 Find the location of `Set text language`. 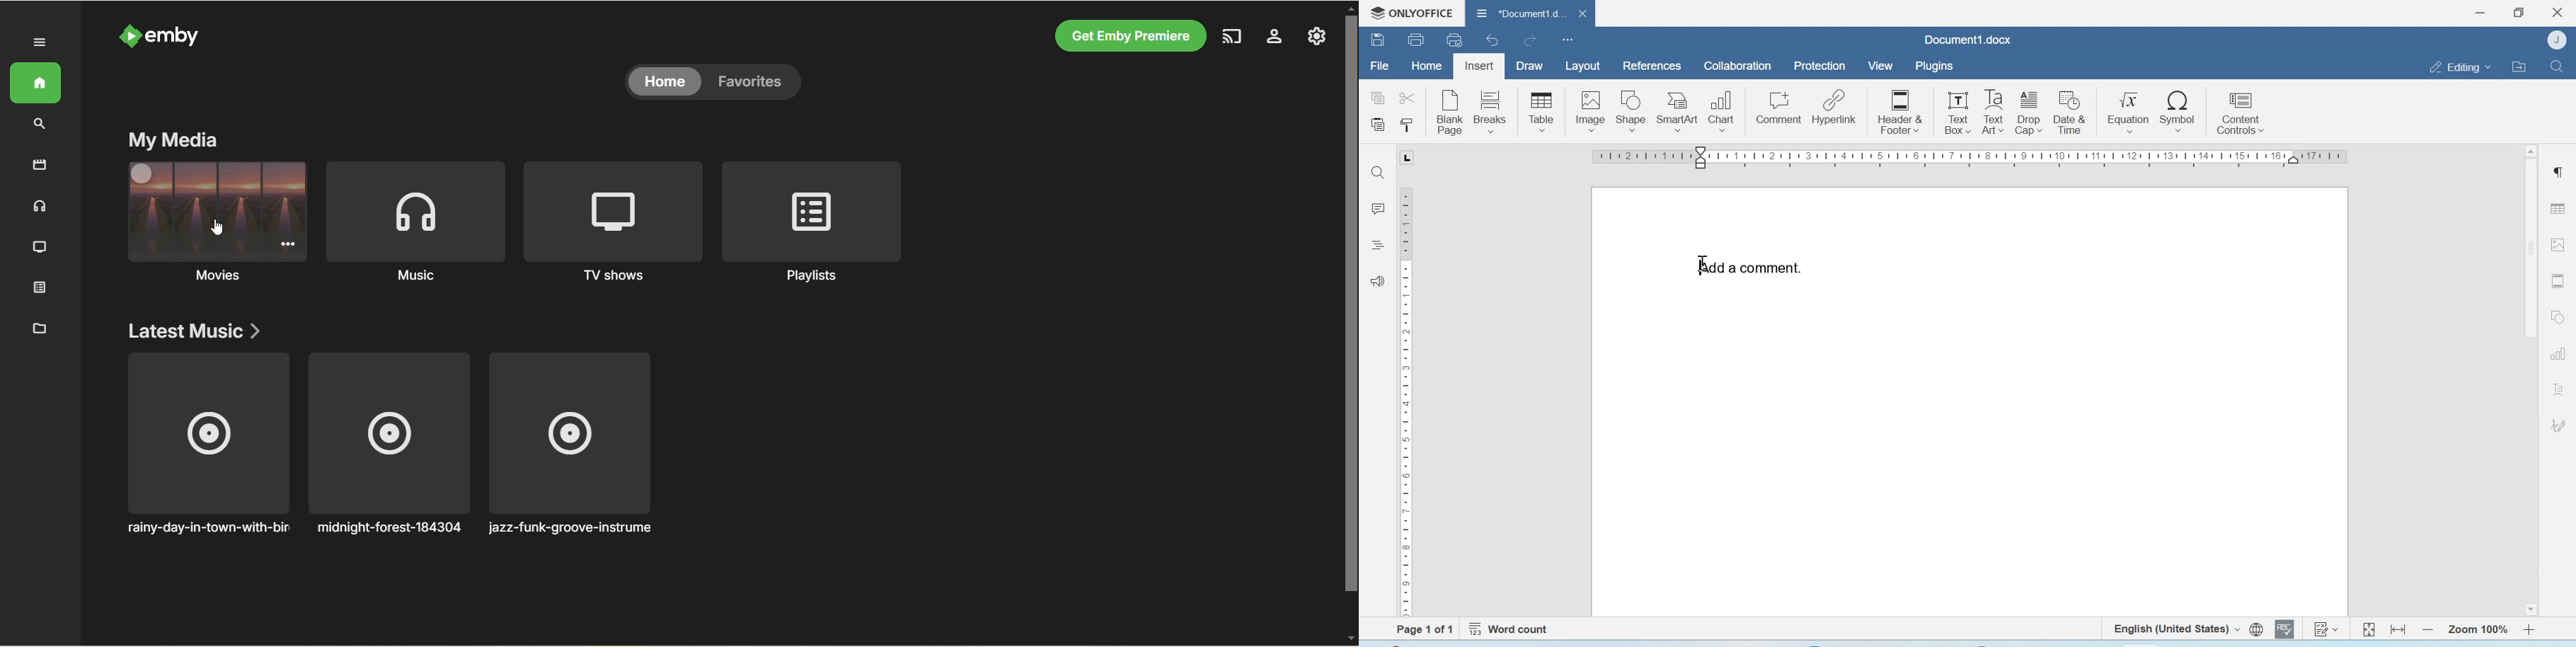

Set text language is located at coordinates (2175, 628).